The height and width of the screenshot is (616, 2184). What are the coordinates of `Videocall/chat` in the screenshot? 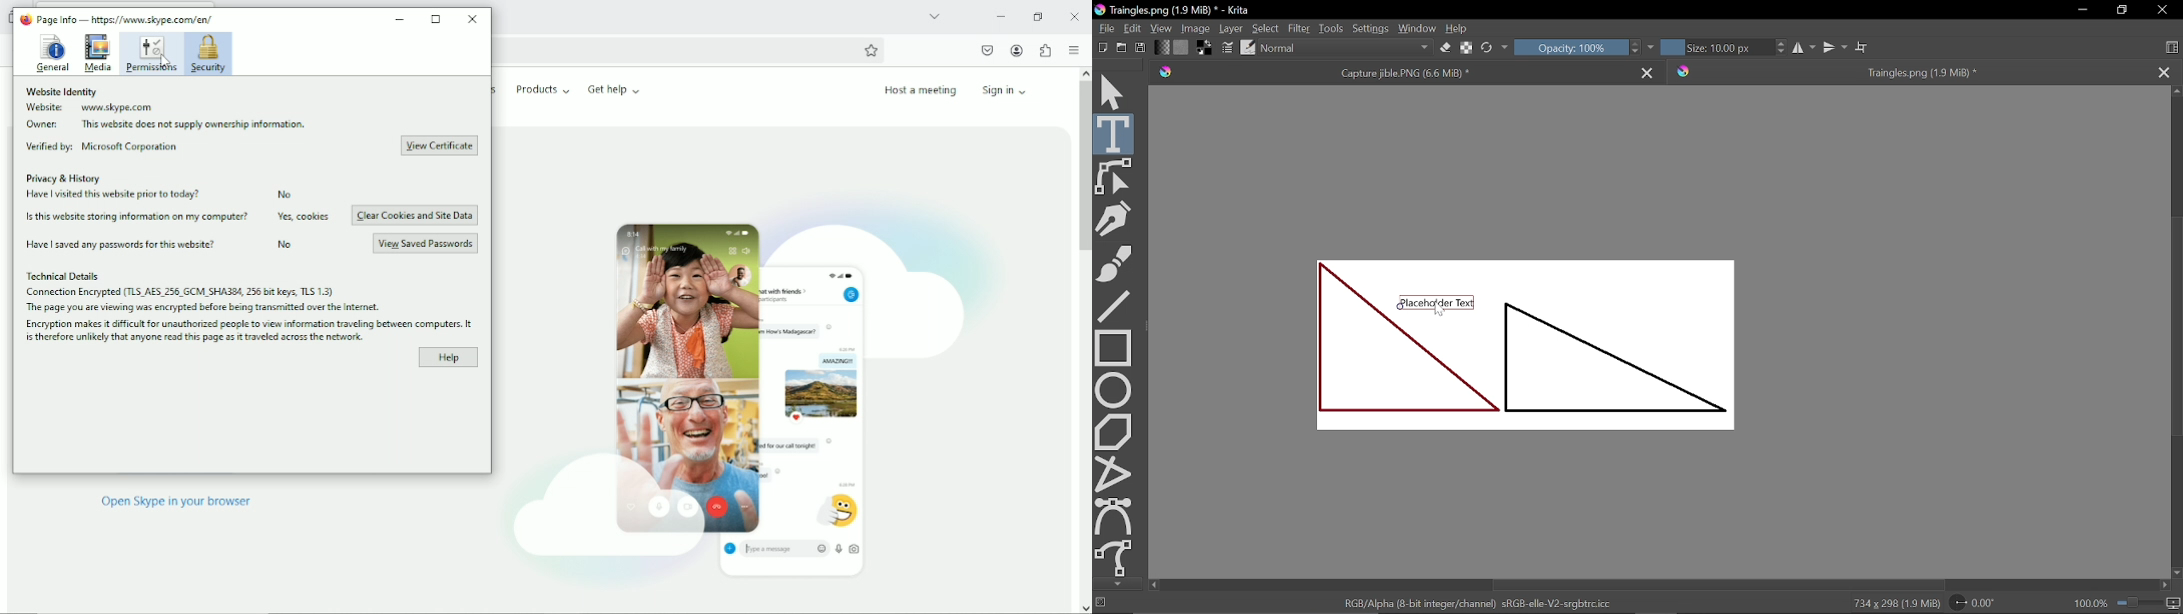 It's located at (745, 387).